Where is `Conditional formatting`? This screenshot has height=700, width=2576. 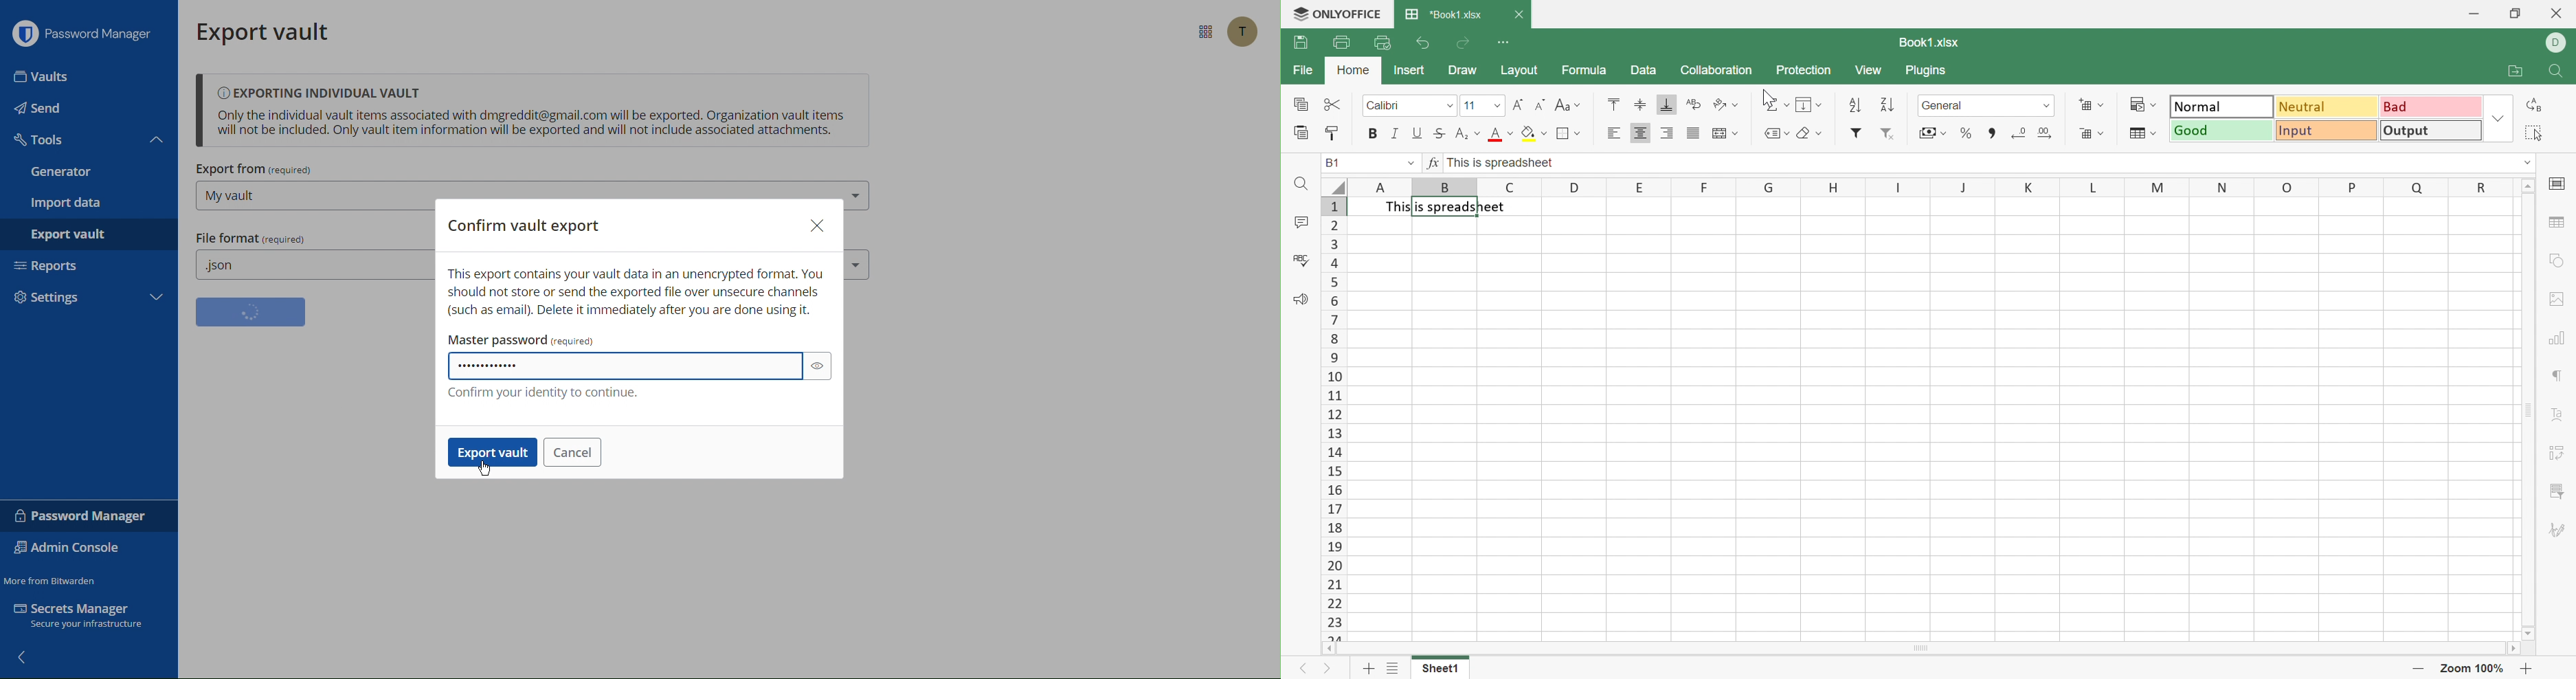
Conditional formatting is located at coordinates (2135, 101).